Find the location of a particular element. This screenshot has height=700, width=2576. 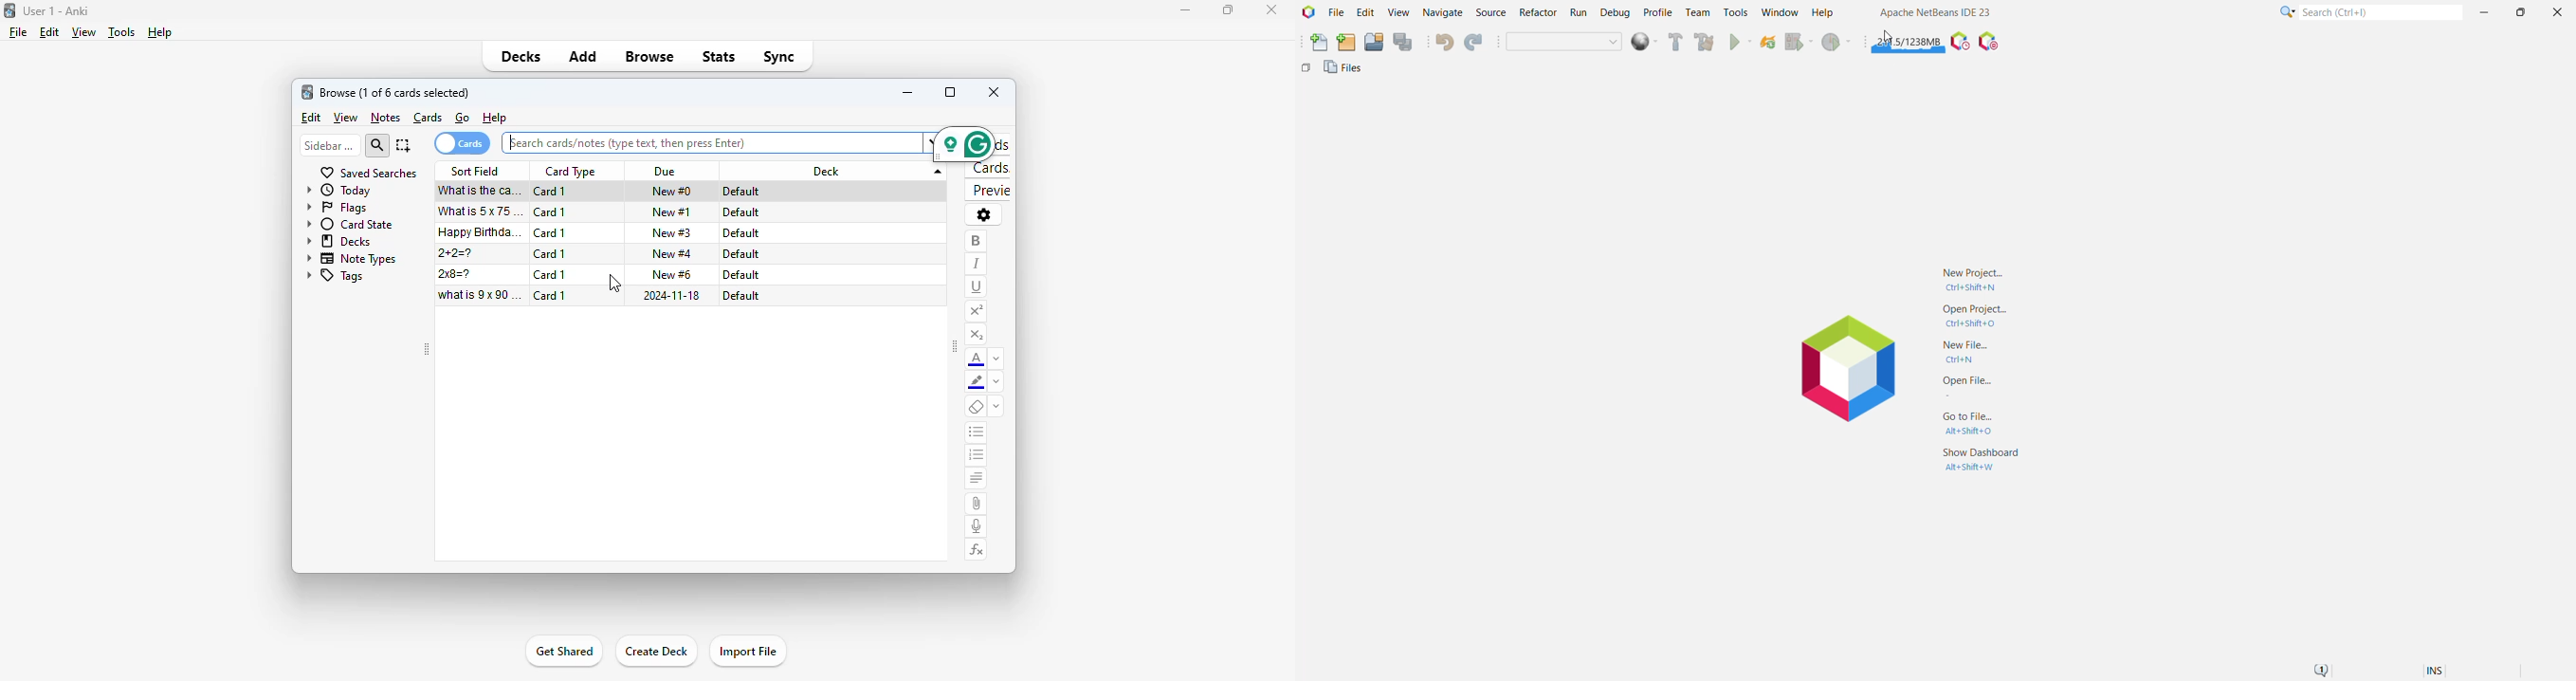

default is located at coordinates (740, 254).